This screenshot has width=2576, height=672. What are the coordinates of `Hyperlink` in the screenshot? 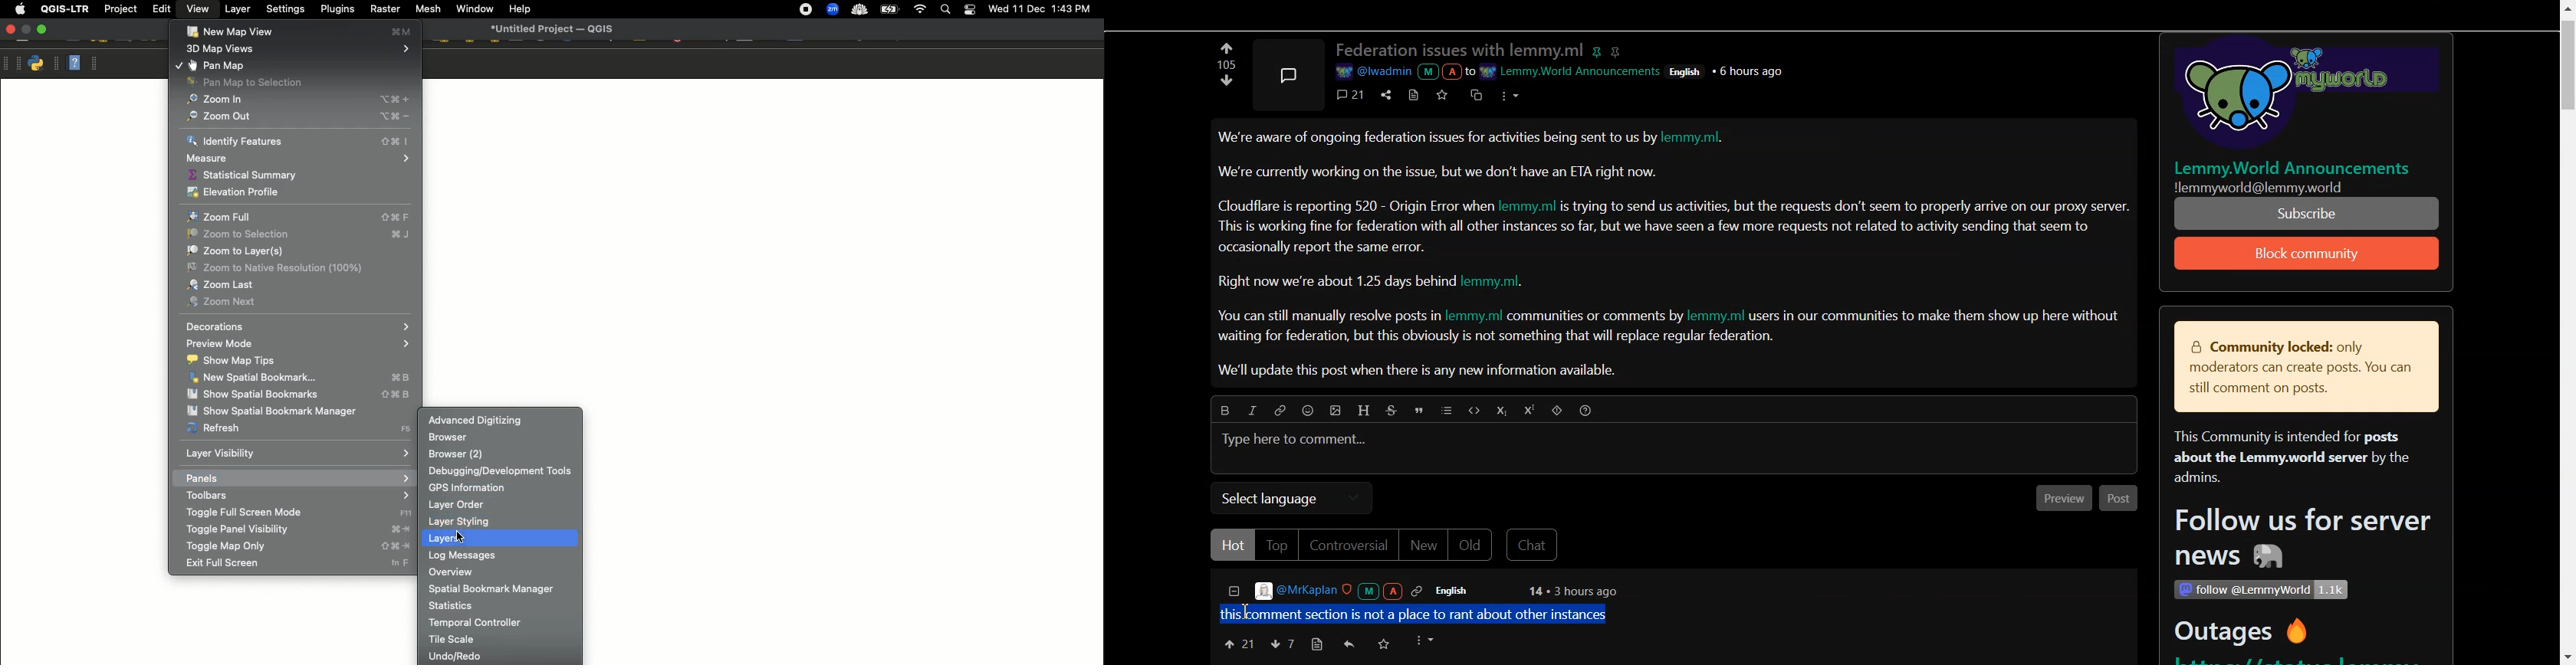 It's located at (1280, 411).